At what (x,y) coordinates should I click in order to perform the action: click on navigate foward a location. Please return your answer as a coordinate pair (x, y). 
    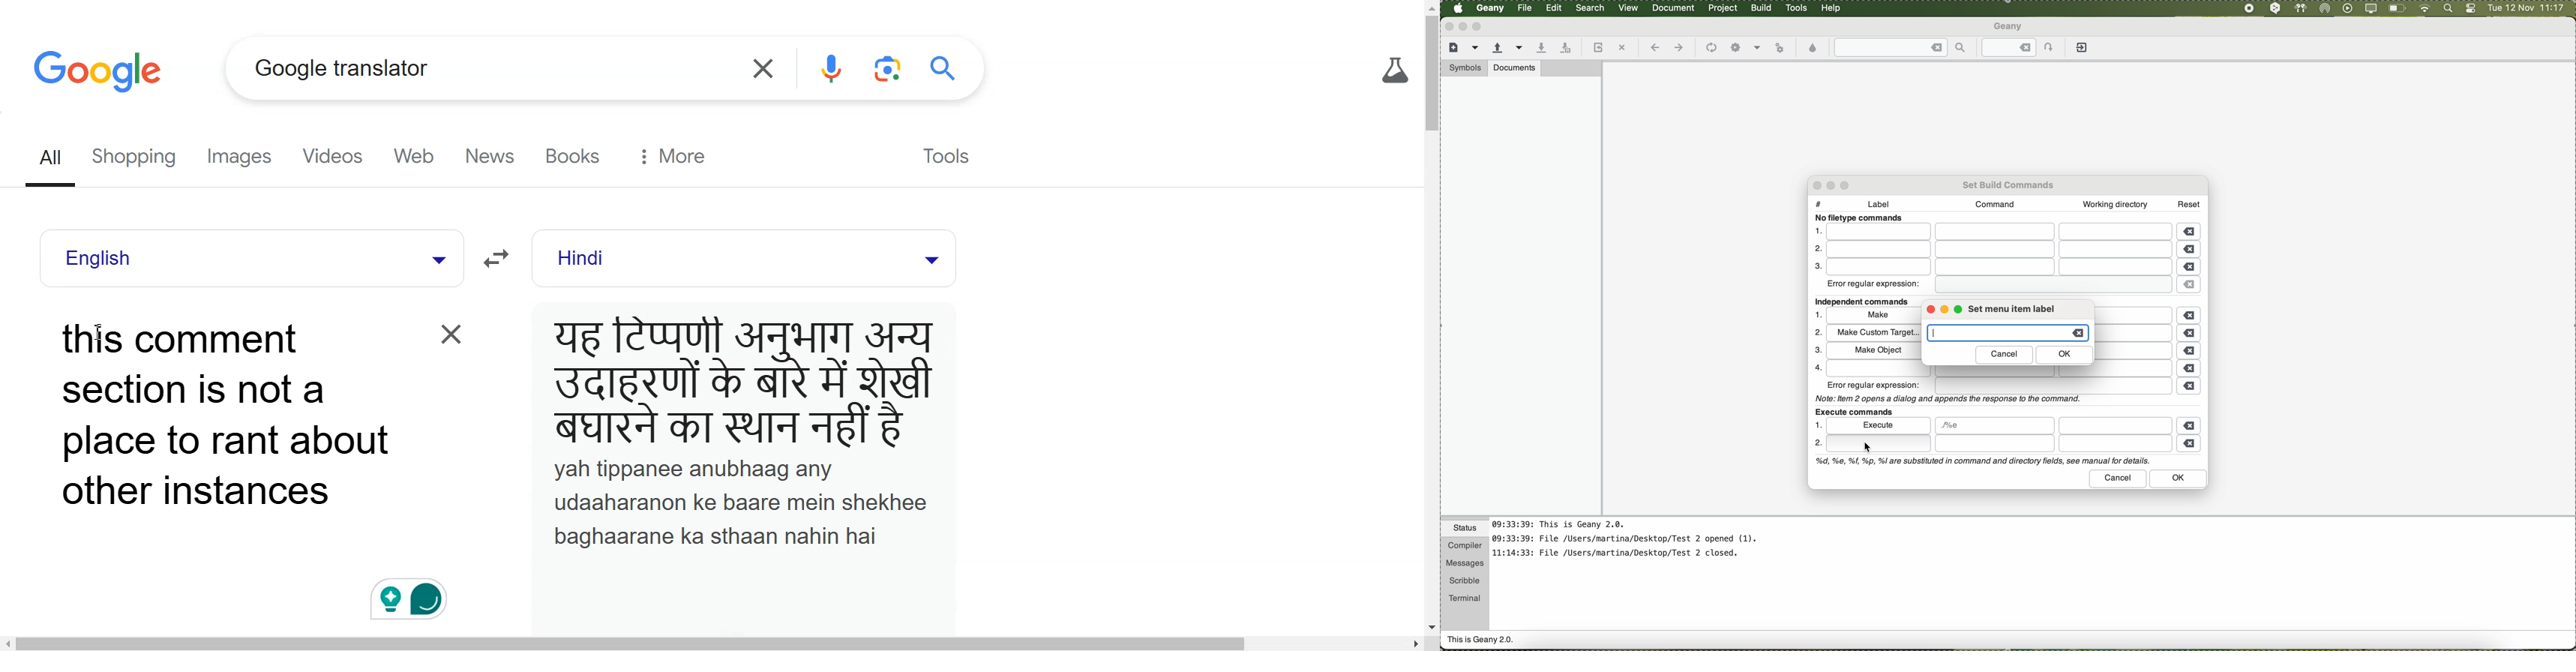
    Looking at the image, I should click on (1678, 48).